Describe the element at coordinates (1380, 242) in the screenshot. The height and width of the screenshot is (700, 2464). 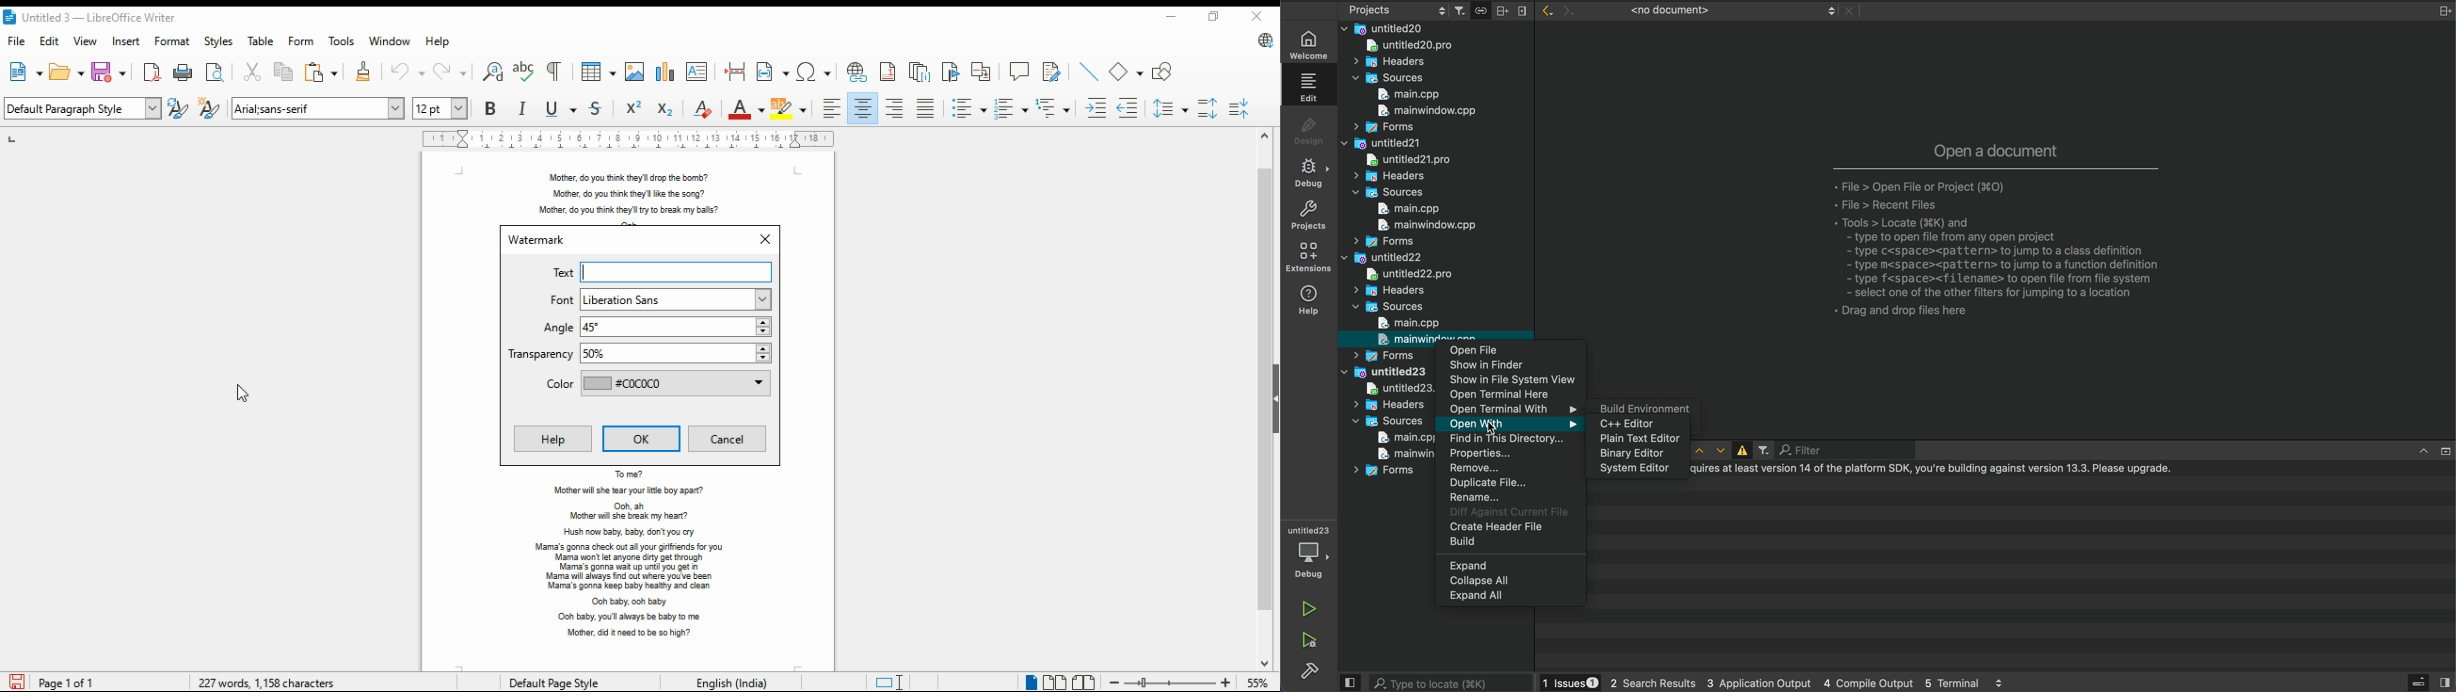
I see `forms` at that location.